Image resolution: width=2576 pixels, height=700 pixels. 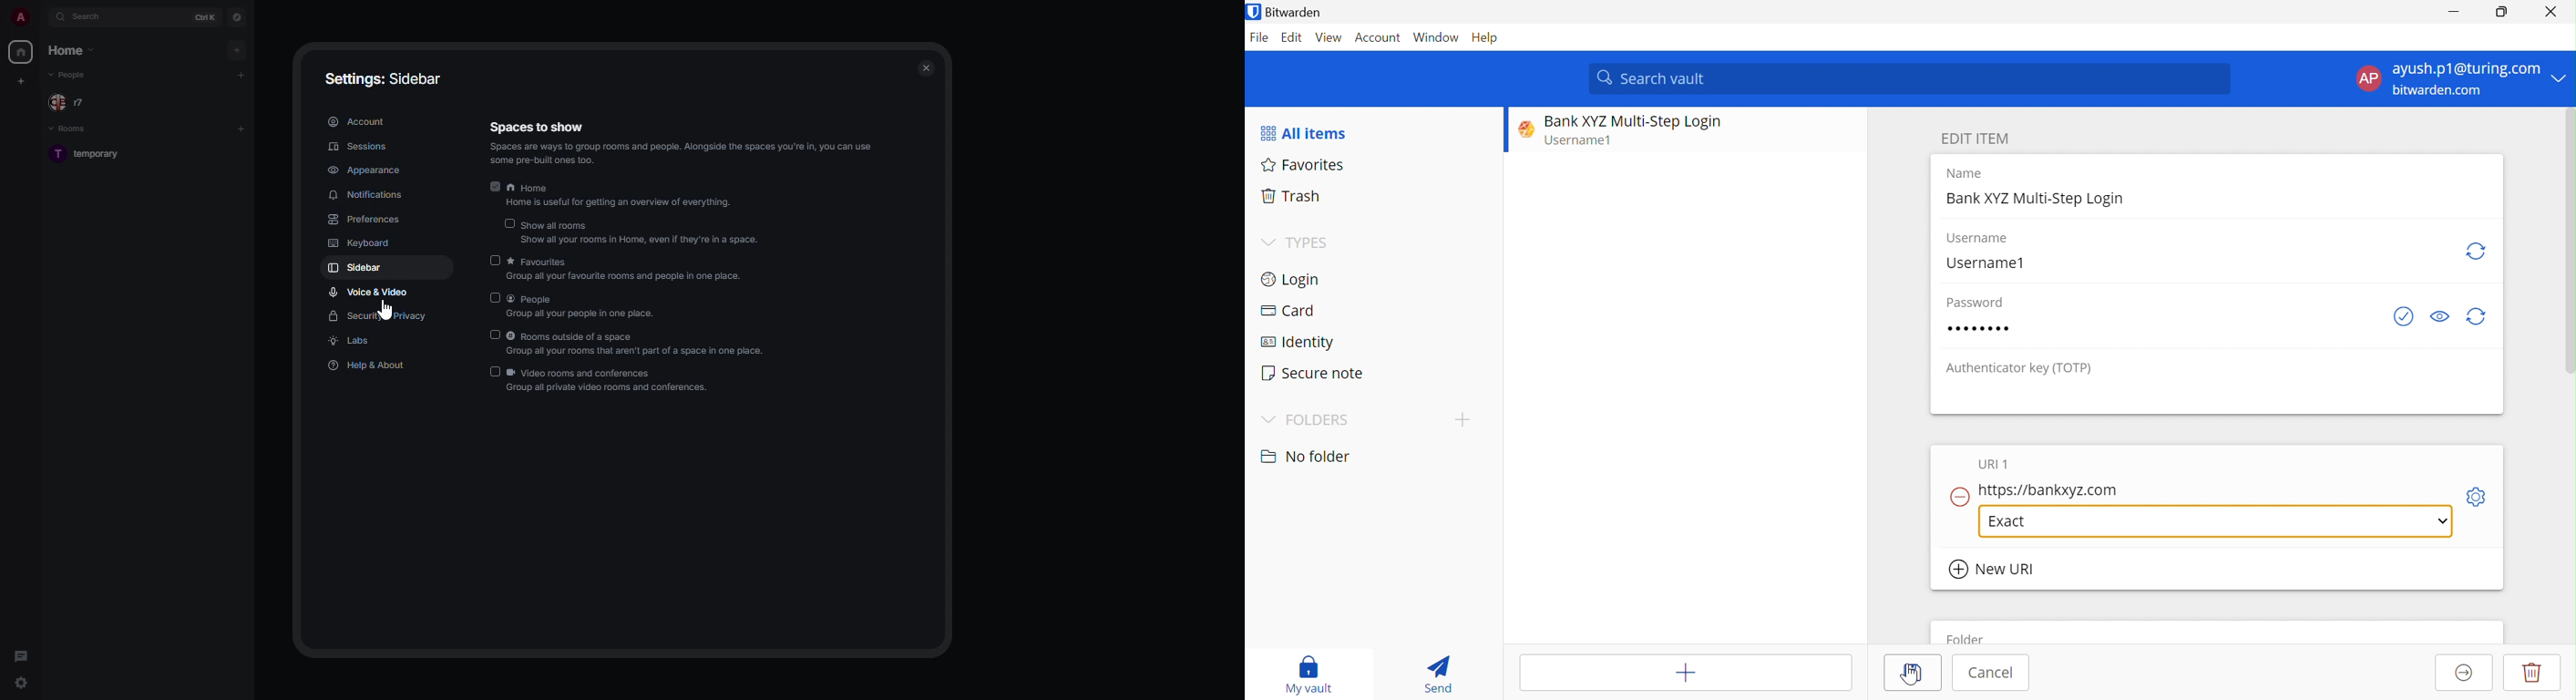 What do you see at coordinates (1312, 242) in the screenshot?
I see `TYPES` at bounding box center [1312, 242].